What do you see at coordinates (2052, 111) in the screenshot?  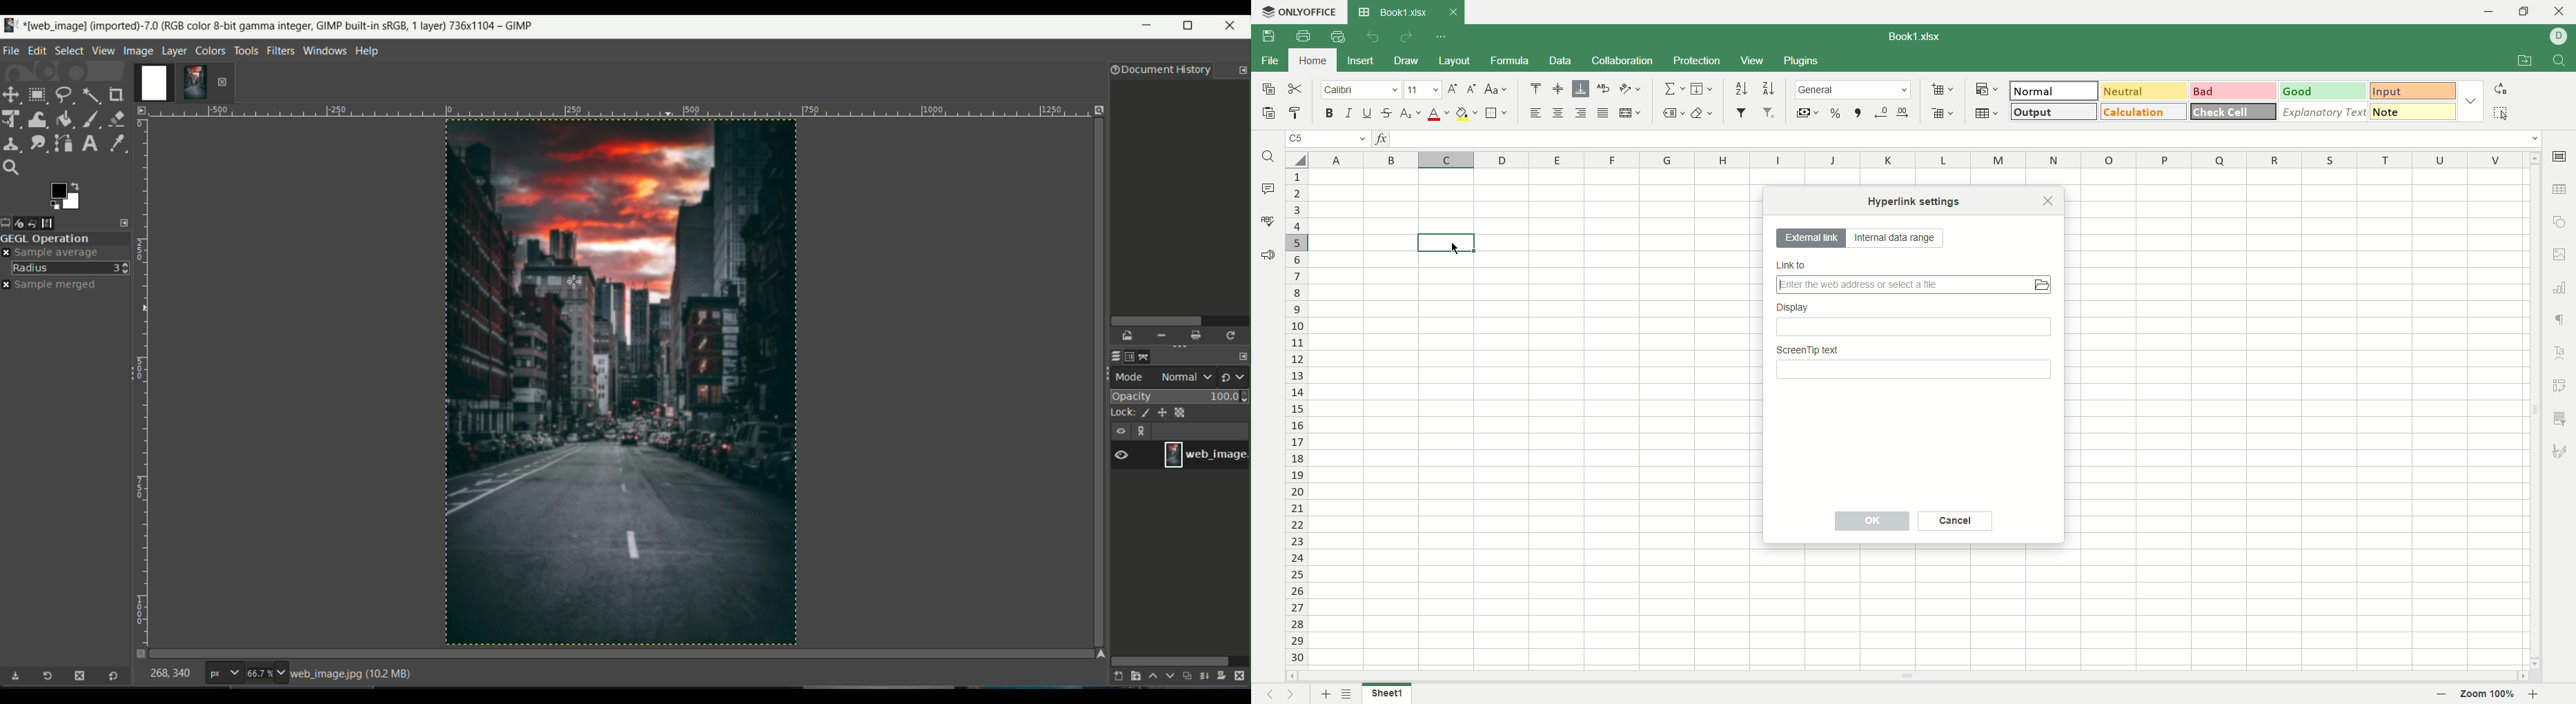 I see `output` at bounding box center [2052, 111].